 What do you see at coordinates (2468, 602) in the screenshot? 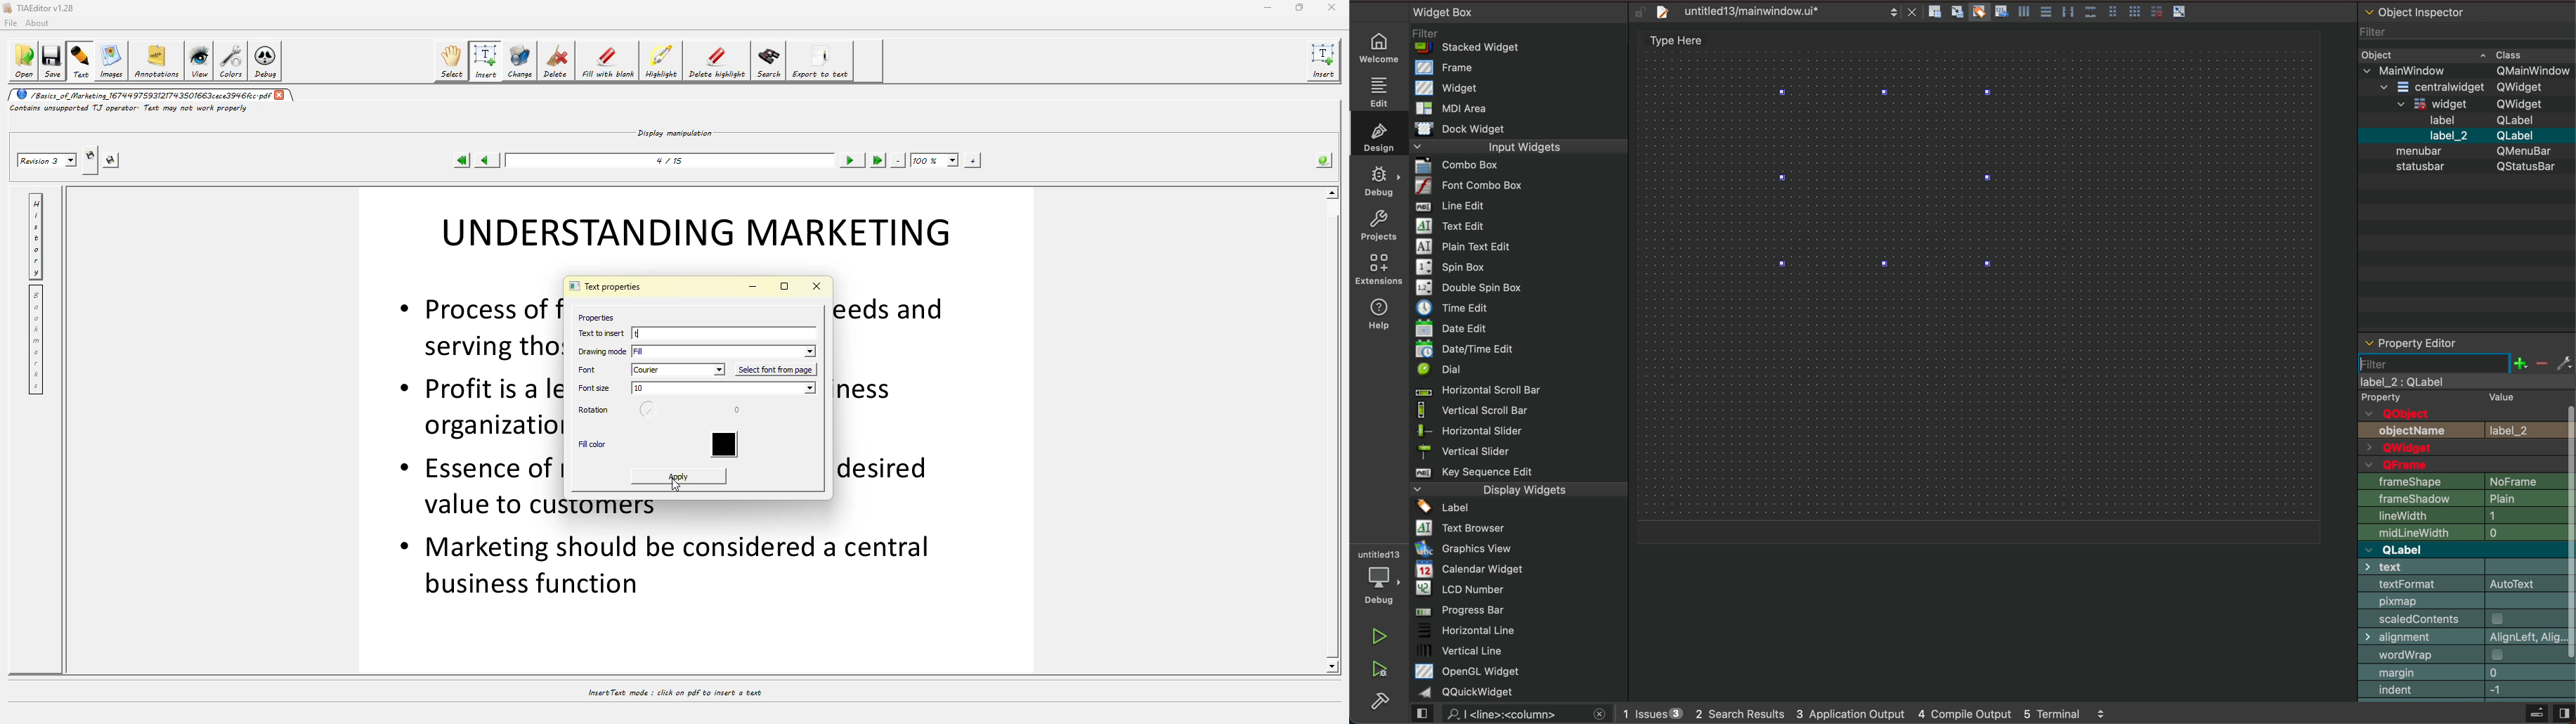
I see `pixmap` at bounding box center [2468, 602].